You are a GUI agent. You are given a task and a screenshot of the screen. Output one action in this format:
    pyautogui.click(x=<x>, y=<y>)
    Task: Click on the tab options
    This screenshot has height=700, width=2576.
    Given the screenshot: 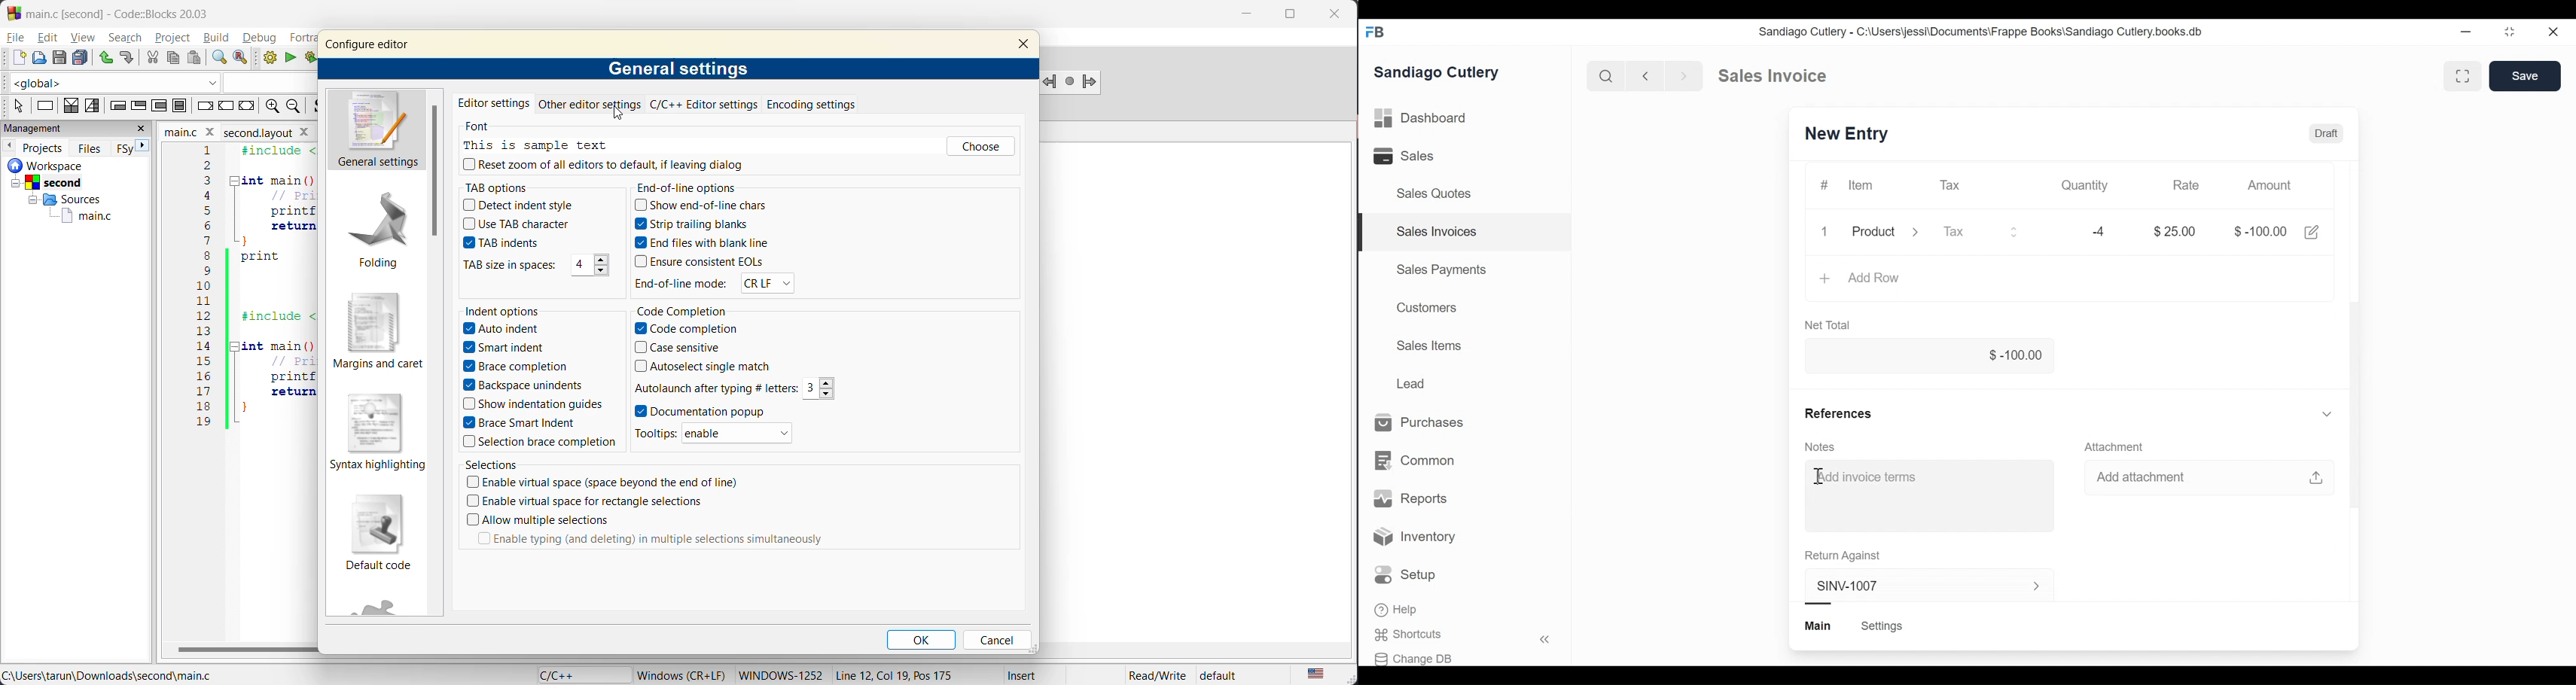 What is the action you would take?
    pyautogui.click(x=533, y=188)
    